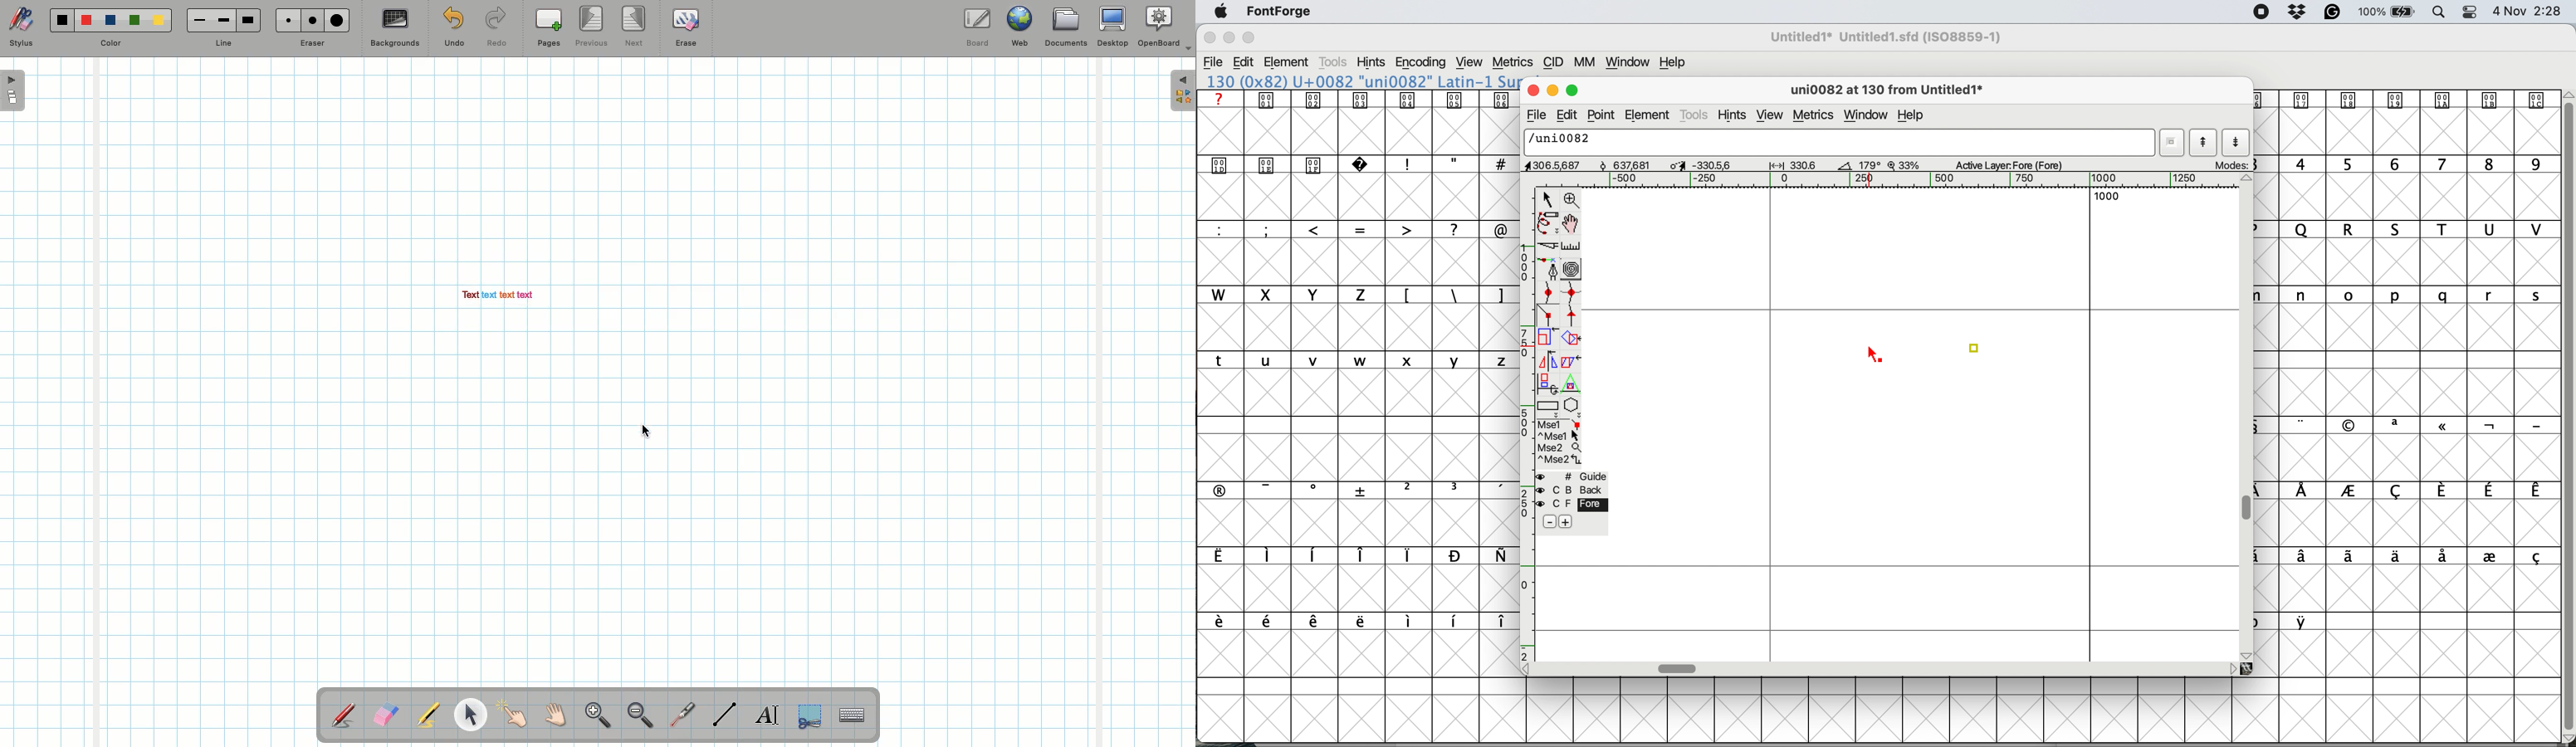 The width and height of the screenshot is (2576, 756). I want to click on maximise, so click(1250, 37).